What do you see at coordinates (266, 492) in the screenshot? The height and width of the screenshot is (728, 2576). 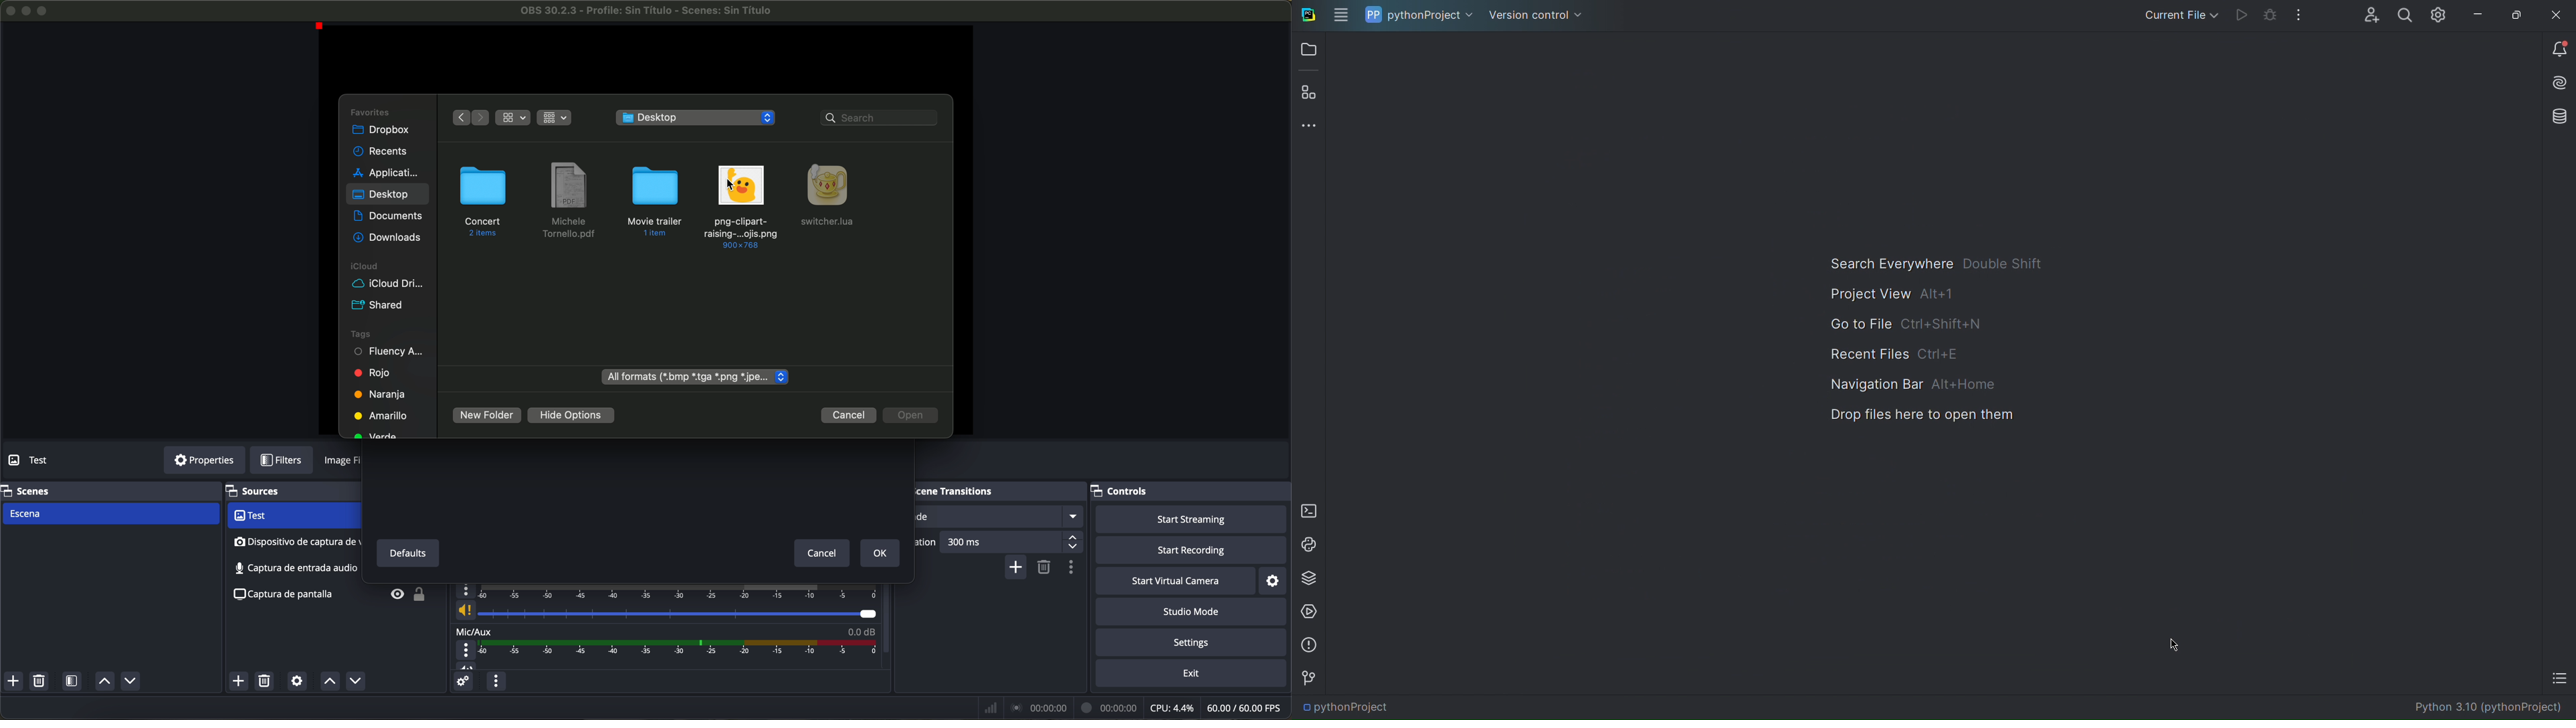 I see `sources` at bounding box center [266, 492].